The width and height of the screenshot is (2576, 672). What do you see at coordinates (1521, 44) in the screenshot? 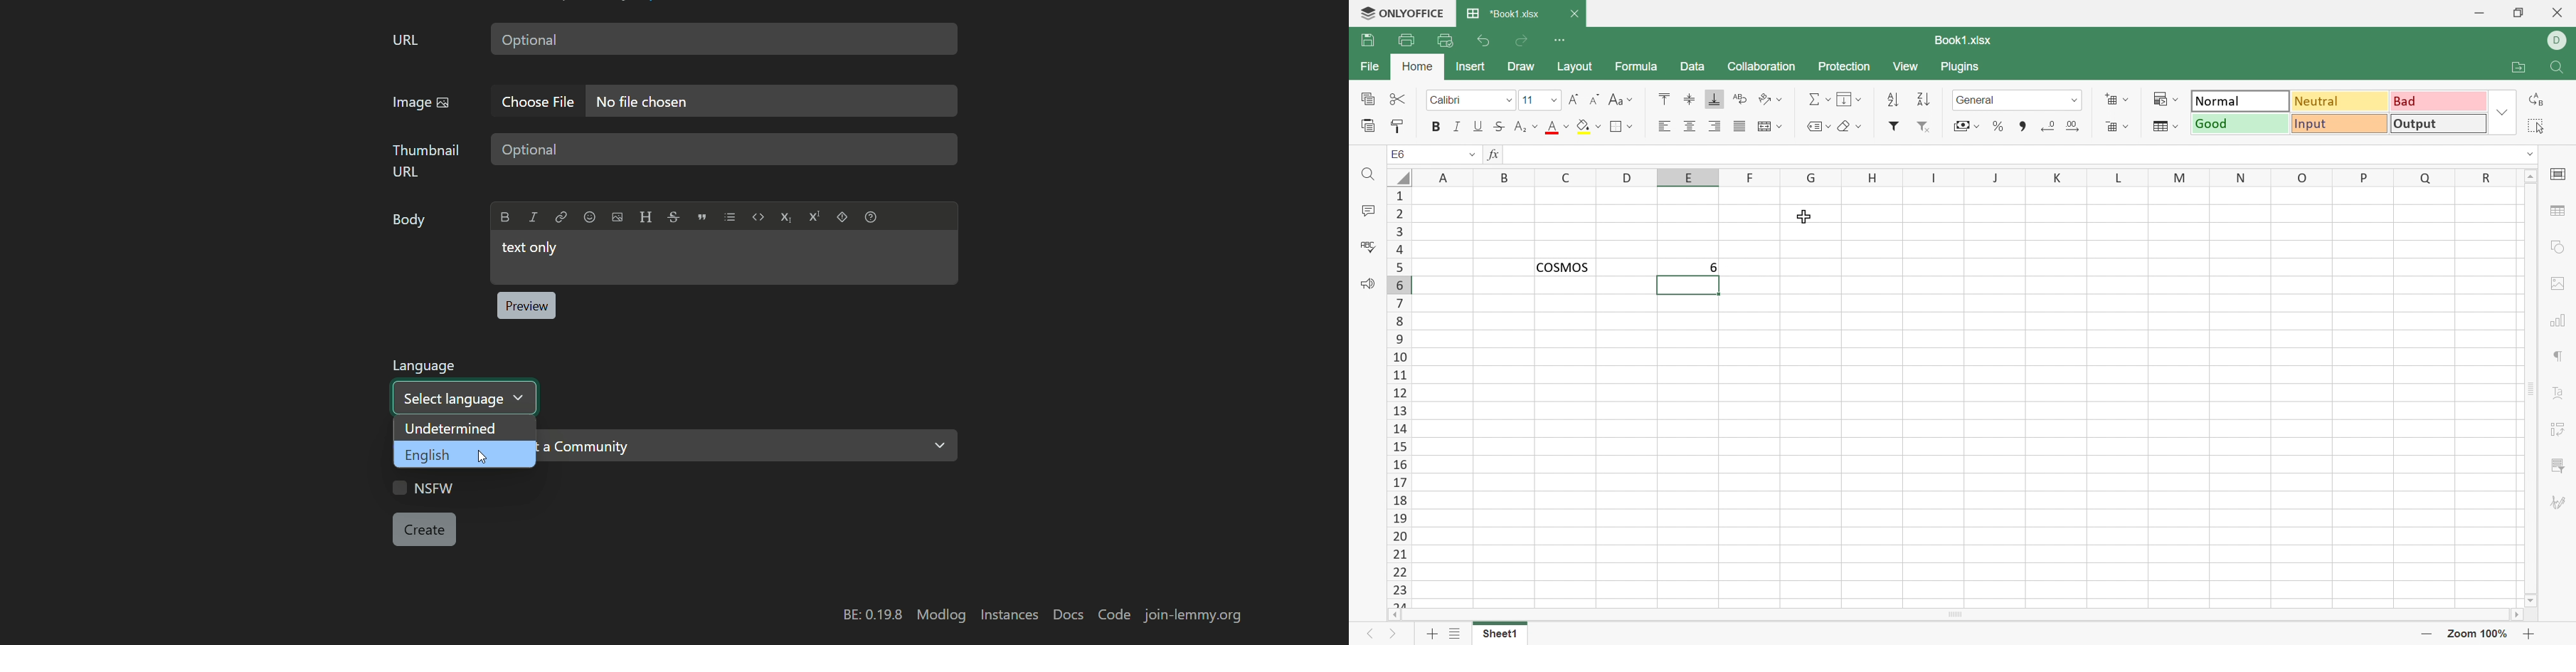
I see `Redo` at bounding box center [1521, 44].